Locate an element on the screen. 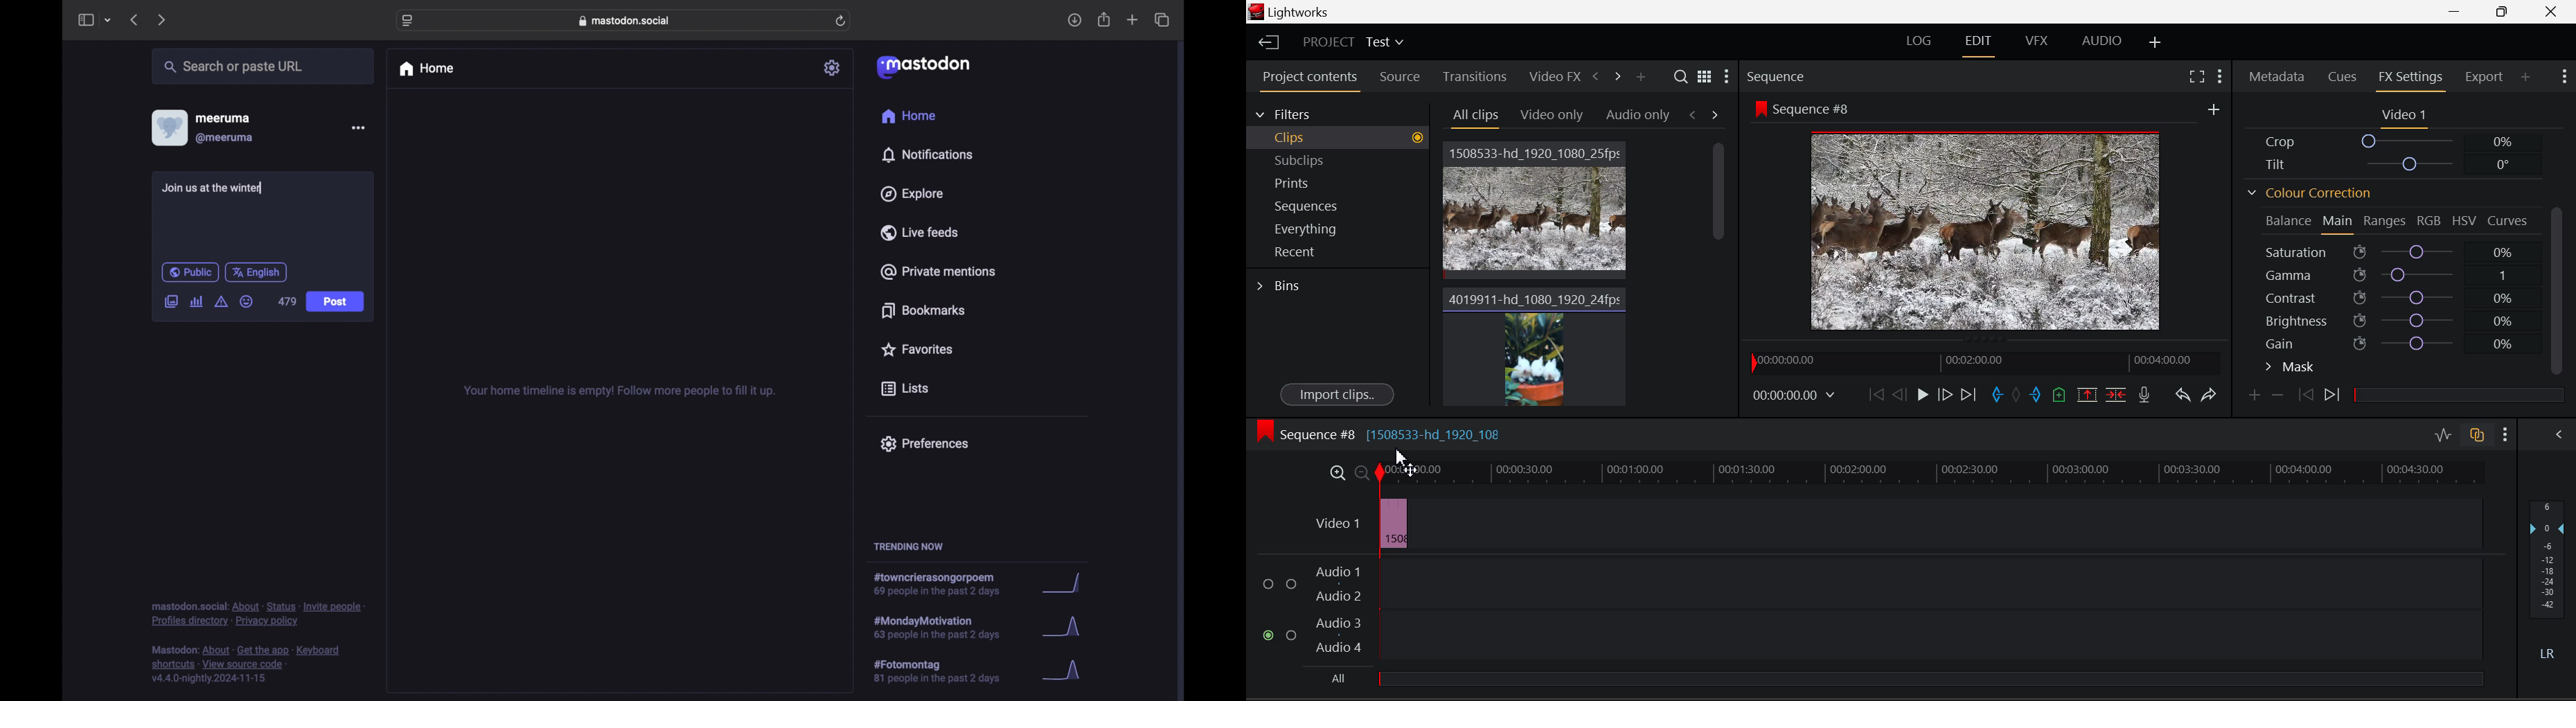 This screenshot has width=2576, height=728. Restore Down is located at coordinates (2456, 12).